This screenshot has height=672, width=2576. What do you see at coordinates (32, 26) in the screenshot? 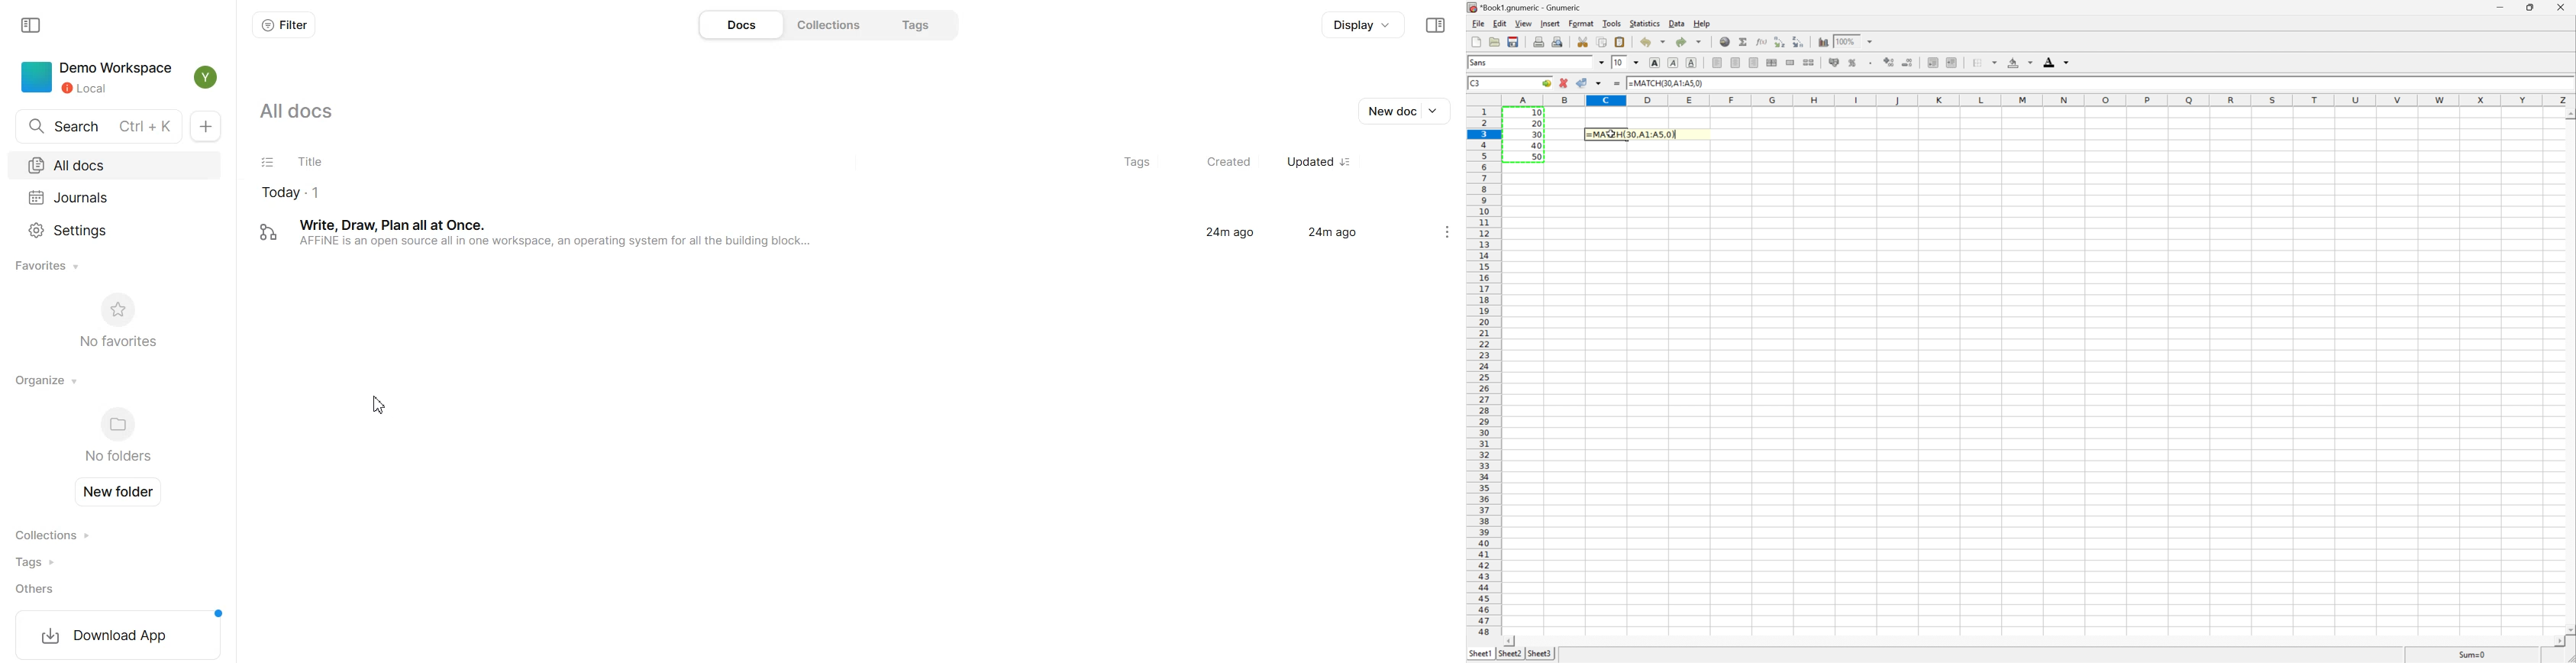
I see `Collapse slide bar` at bounding box center [32, 26].